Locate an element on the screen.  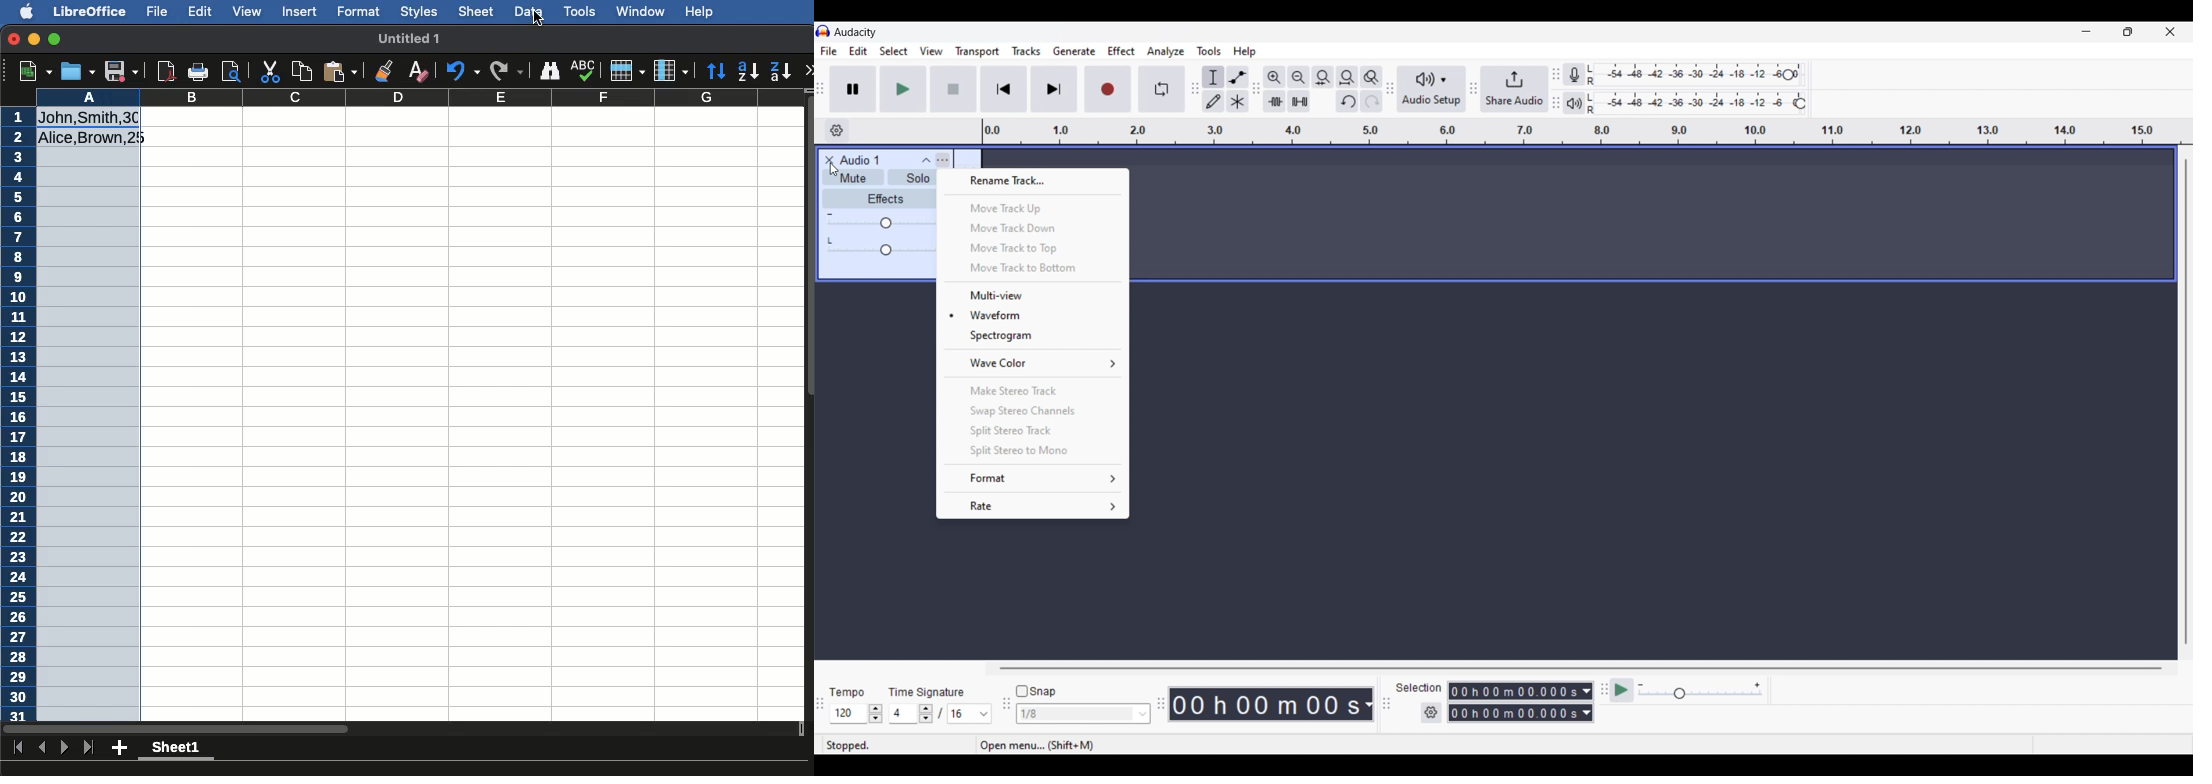
Descending is located at coordinates (781, 71).